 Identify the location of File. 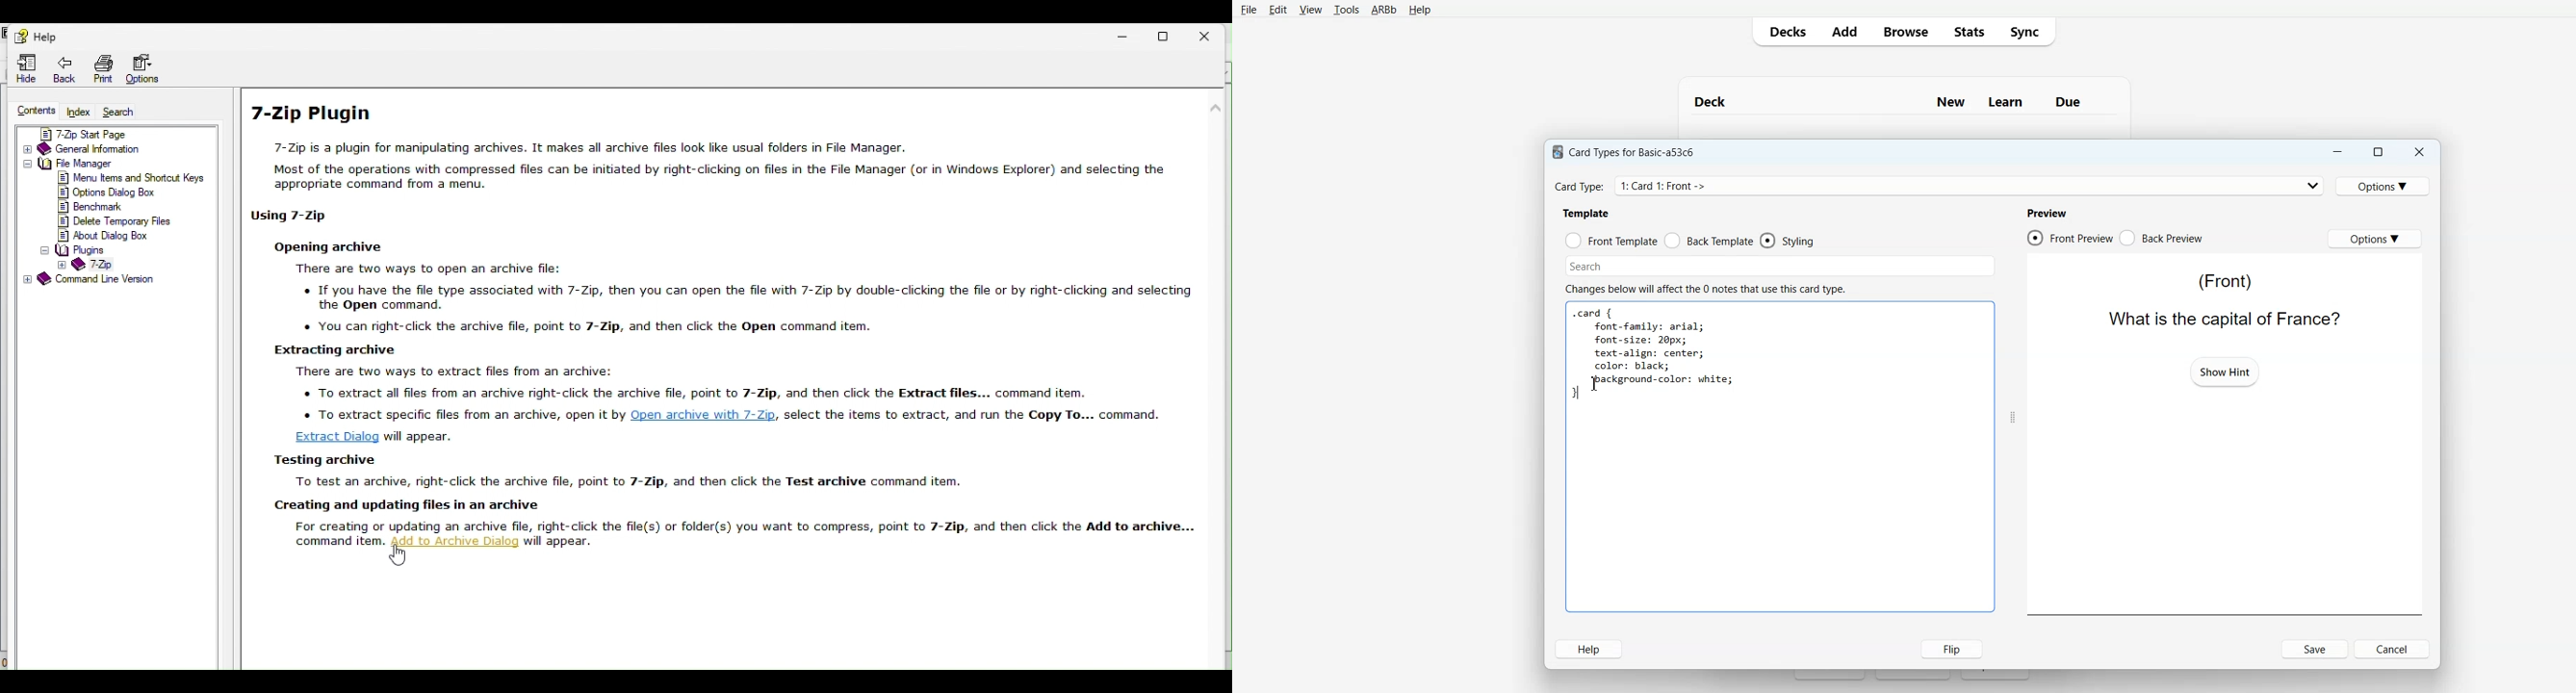
(1248, 9).